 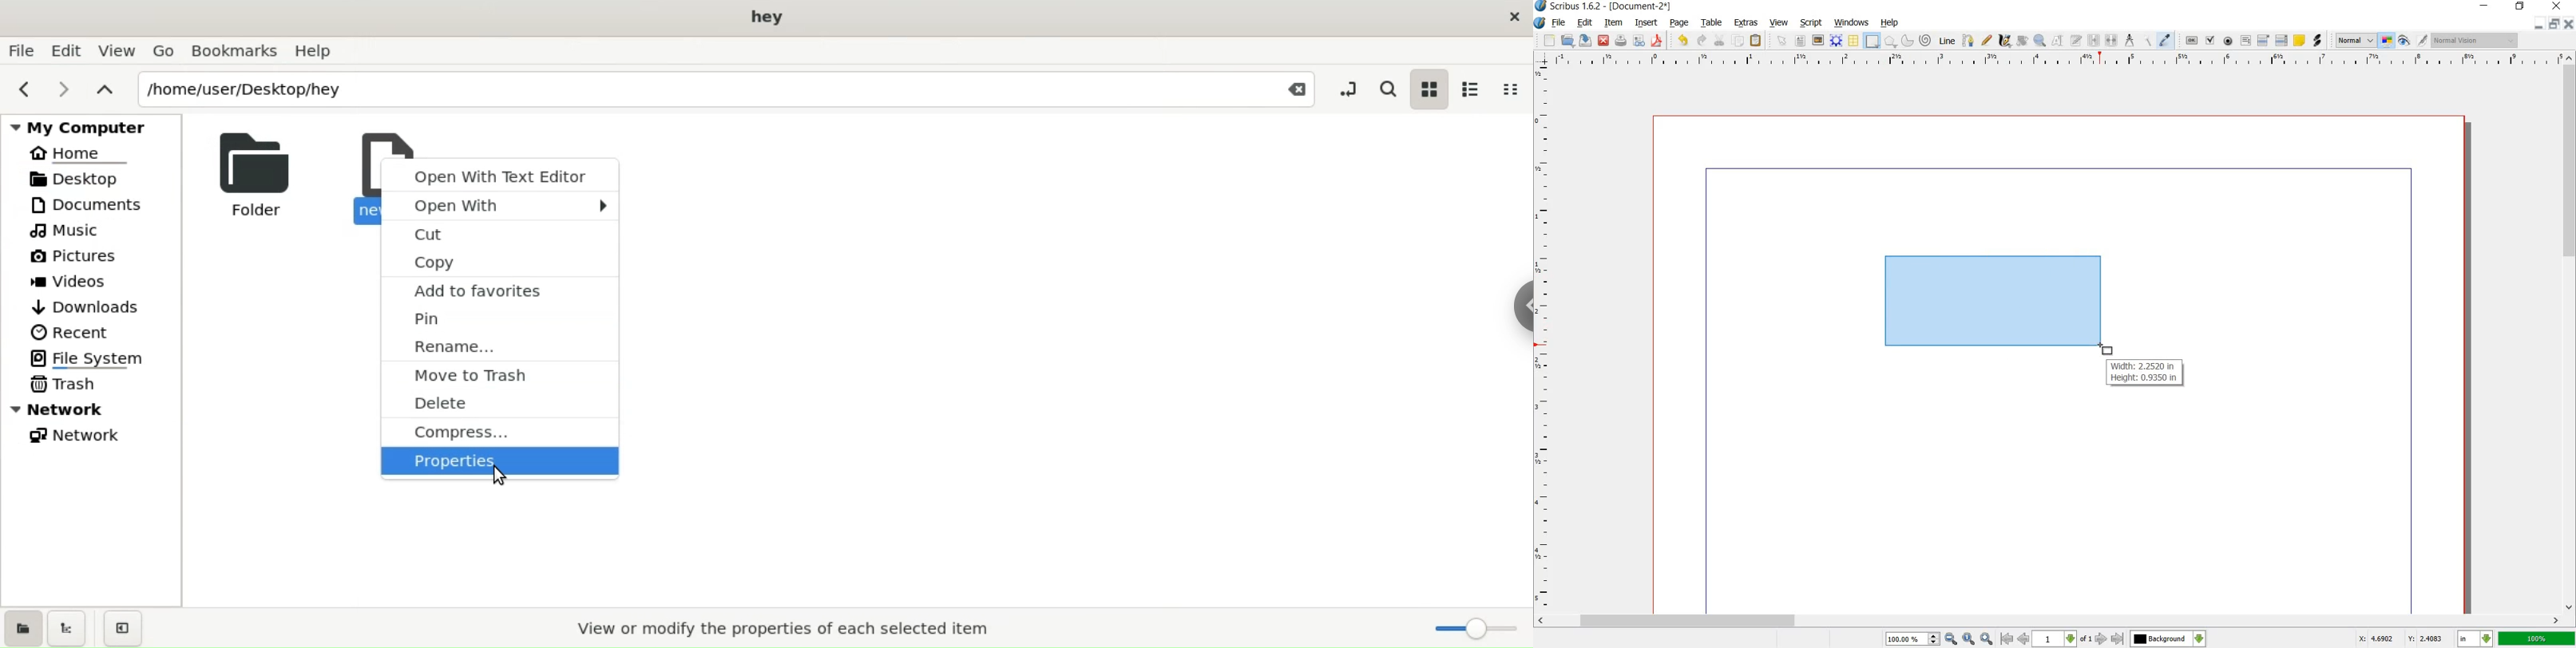 What do you see at coordinates (1612, 23) in the screenshot?
I see `ITEM` at bounding box center [1612, 23].